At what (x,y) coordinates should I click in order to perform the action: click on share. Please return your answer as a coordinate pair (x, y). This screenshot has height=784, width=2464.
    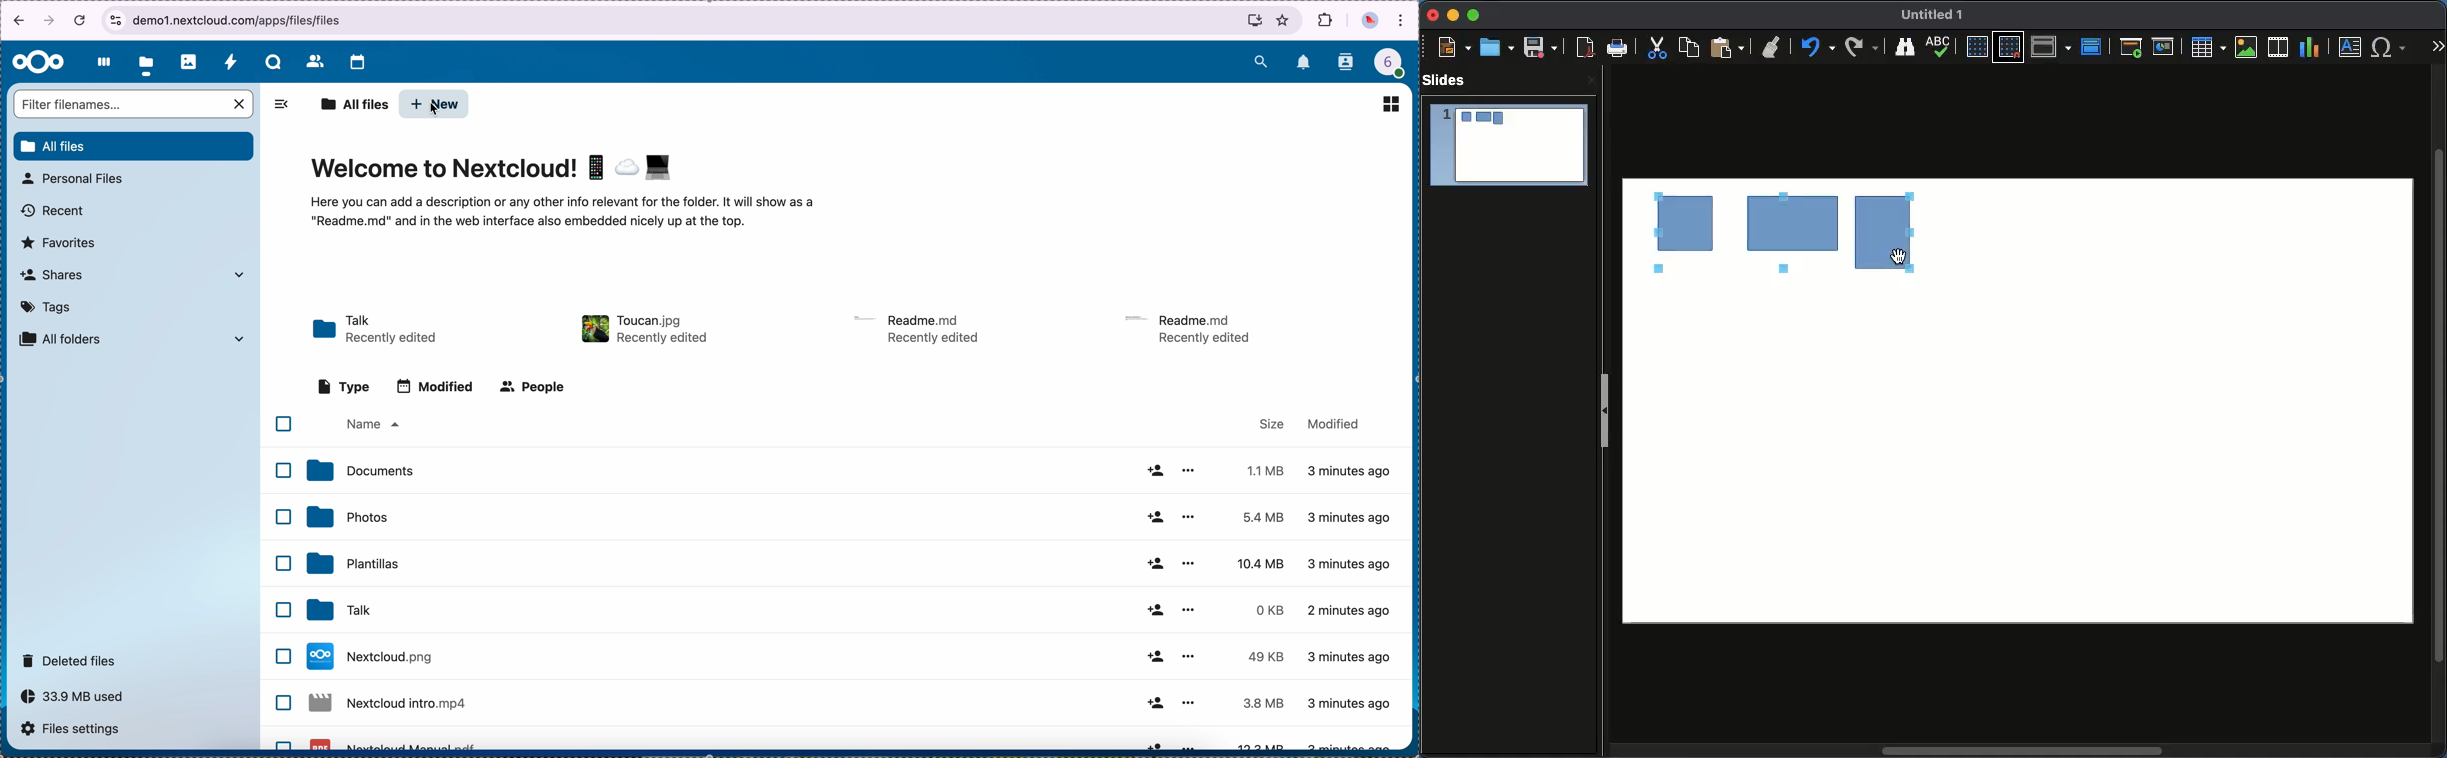
    Looking at the image, I should click on (1154, 470).